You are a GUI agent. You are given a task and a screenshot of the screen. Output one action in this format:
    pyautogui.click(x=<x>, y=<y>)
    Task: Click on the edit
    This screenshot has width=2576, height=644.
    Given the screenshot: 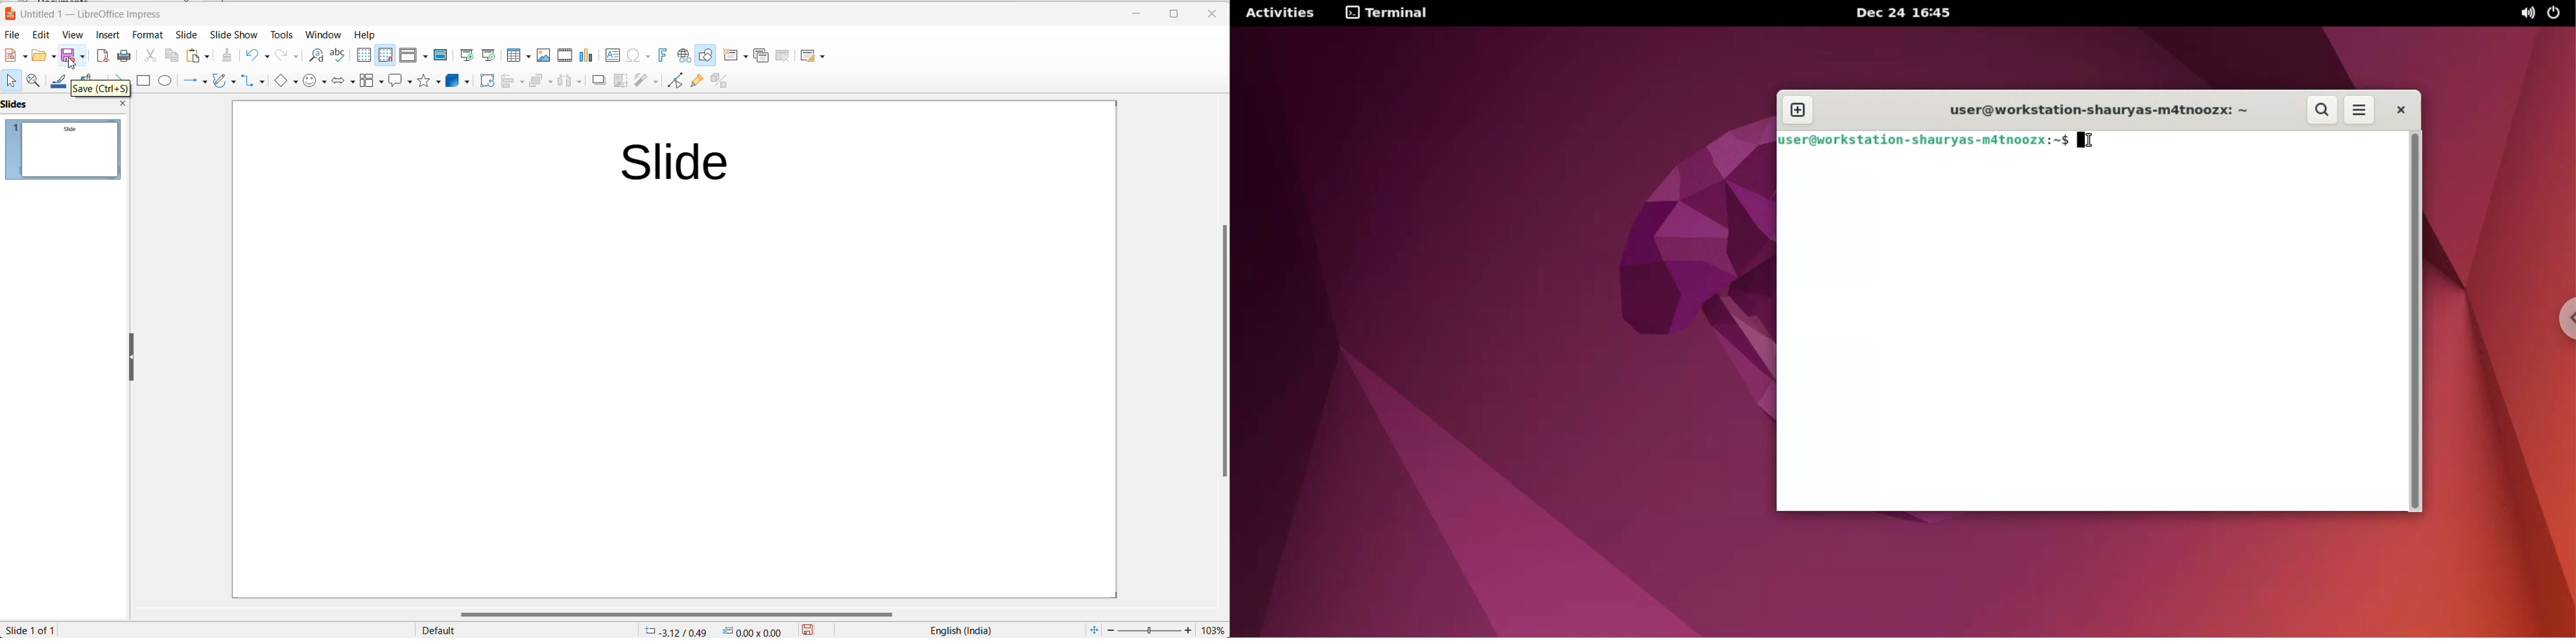 What is the action you would take?
    pyautogui.click(x=39, y=35)
    